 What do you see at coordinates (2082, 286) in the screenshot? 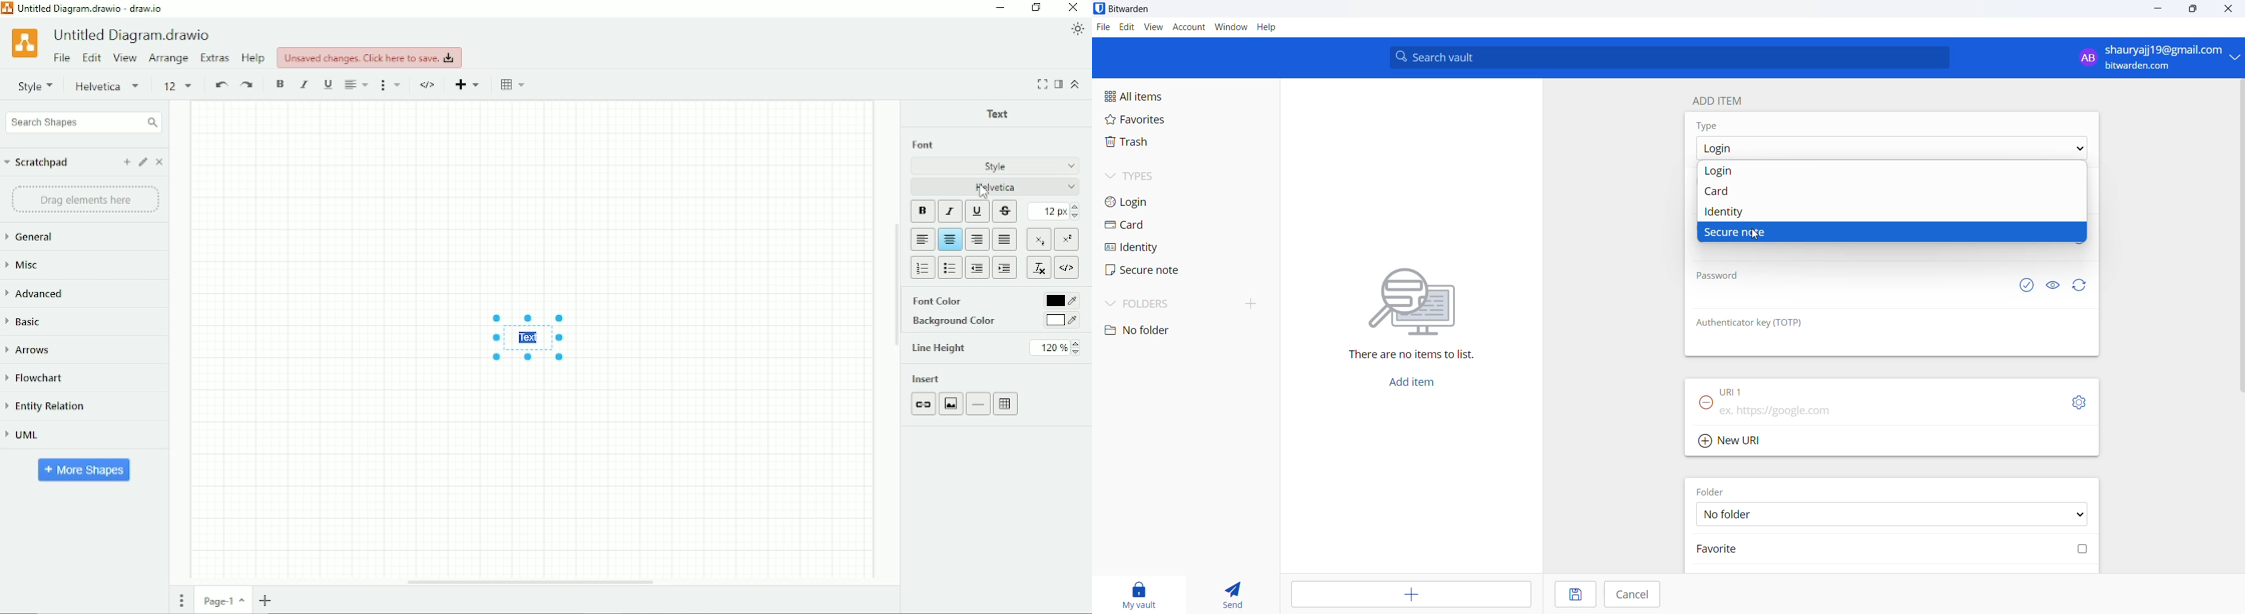
I see `refresh` at bounding box center [2082, 286].